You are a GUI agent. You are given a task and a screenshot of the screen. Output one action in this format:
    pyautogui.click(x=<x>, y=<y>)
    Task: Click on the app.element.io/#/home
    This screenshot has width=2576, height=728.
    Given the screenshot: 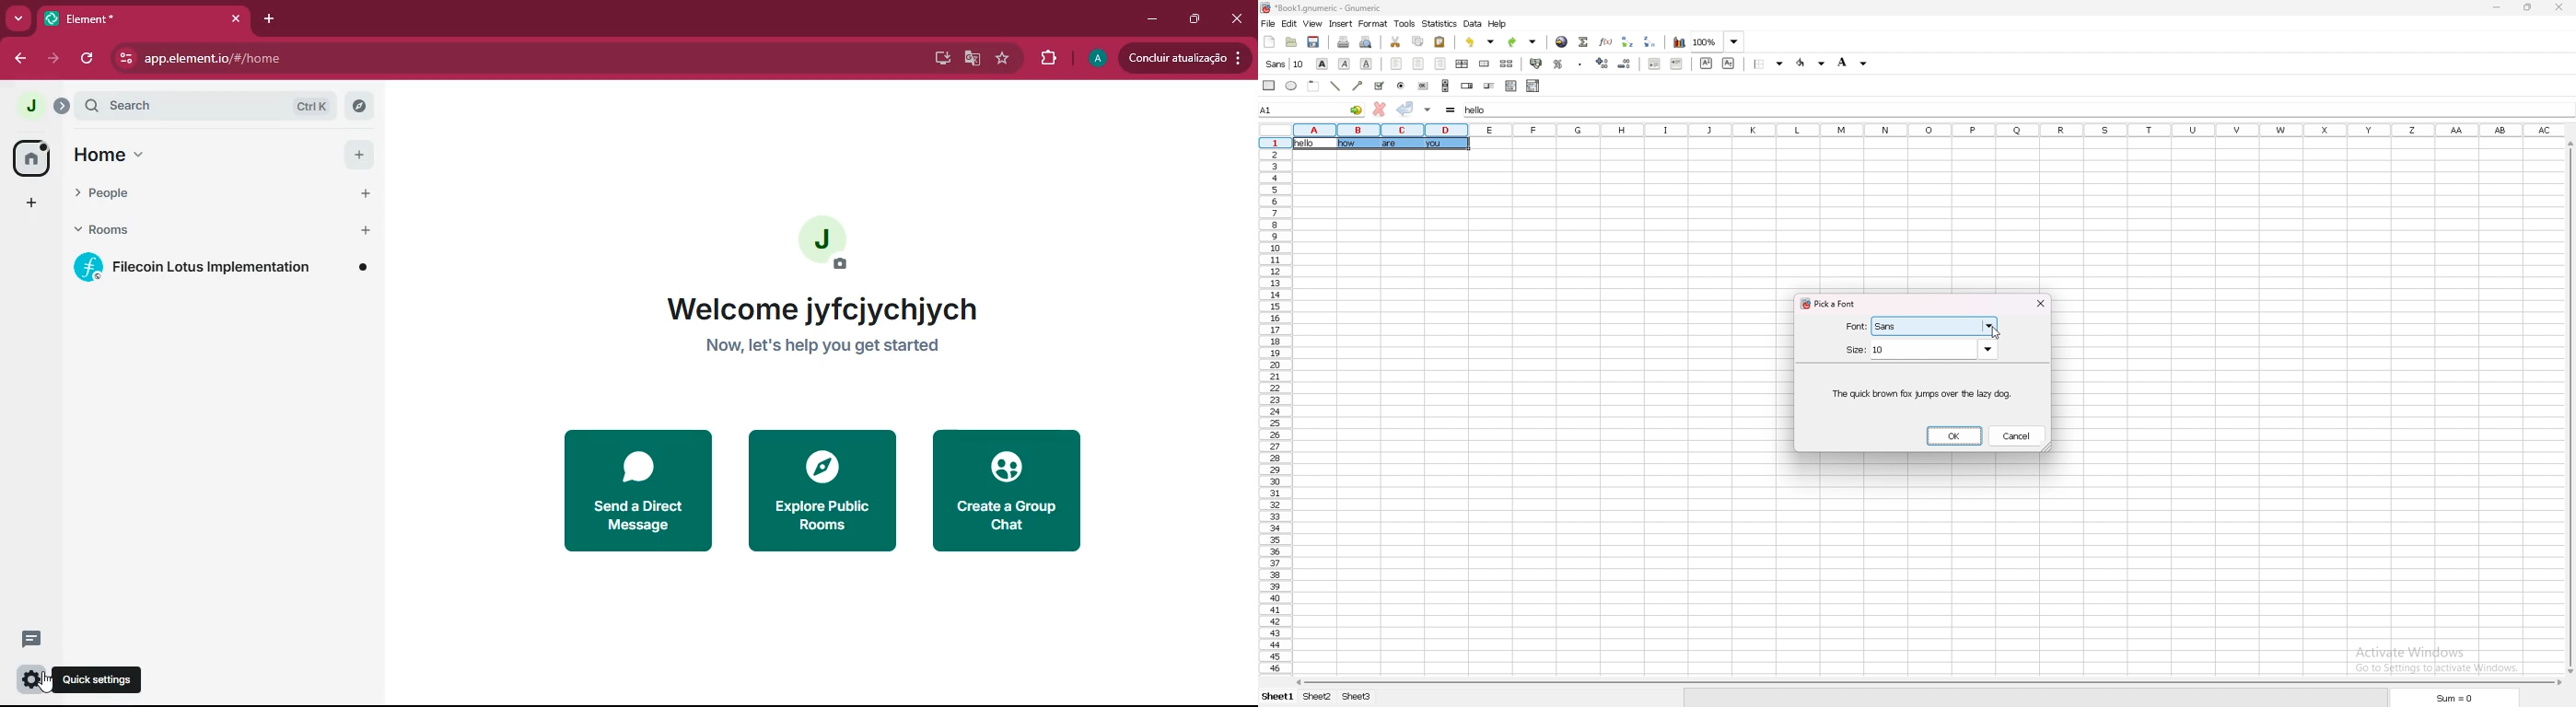 What is the action you would take?
    pyautogui.click(x=293, y=58)
    